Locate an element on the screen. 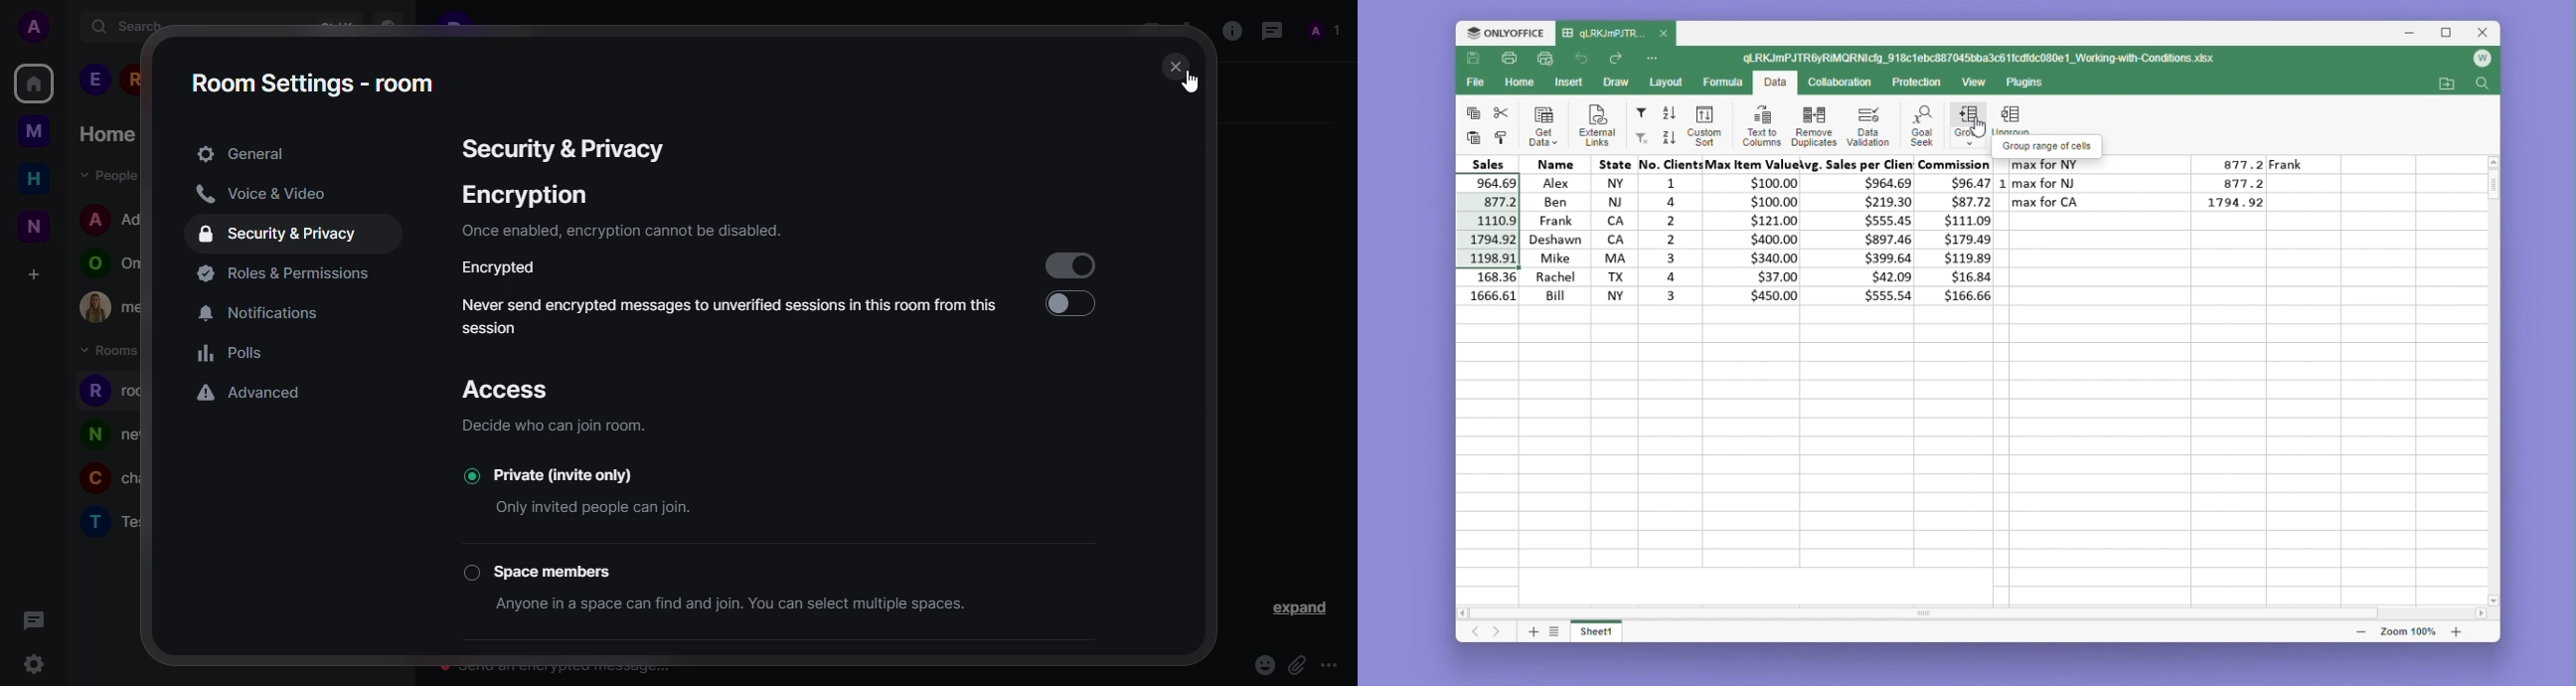 The width and height of the screenshot is (2576, 700). Once enabled encryption cannot be disabled. is located at coordinates (633, 233).